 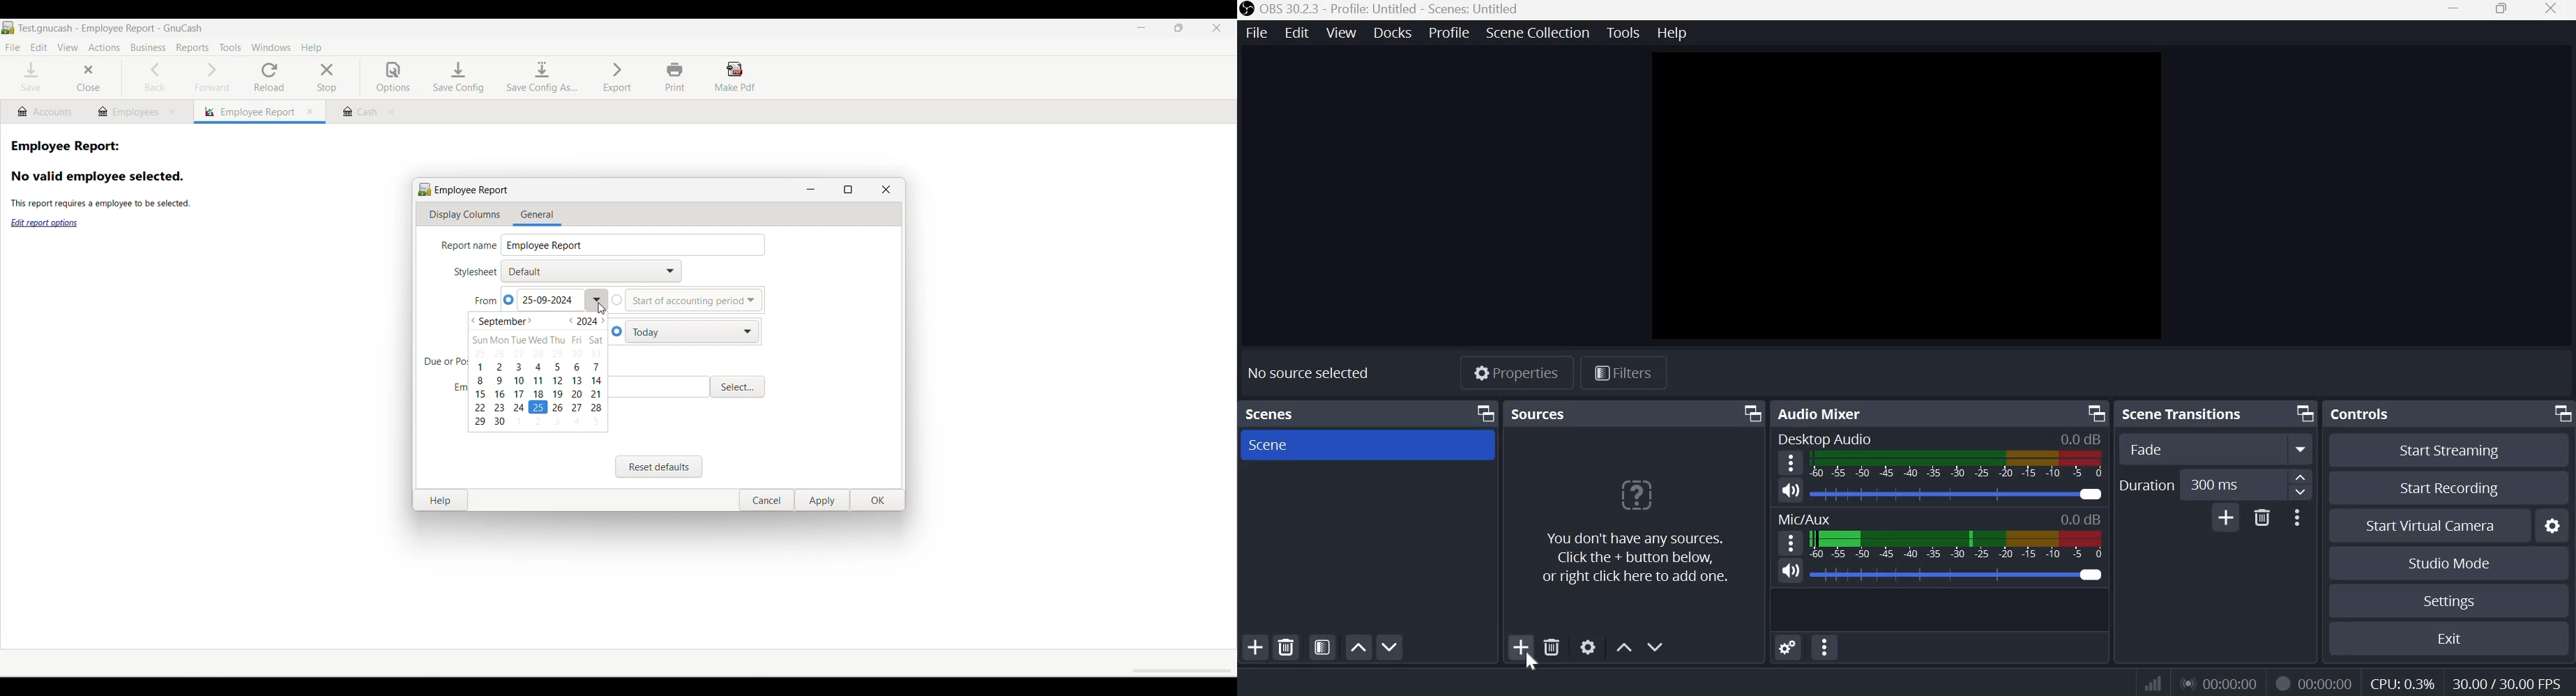 What do you see at coordinates (1393, 32) in the screenshot?
I see `Docks` at bounding box center [1393, 32].